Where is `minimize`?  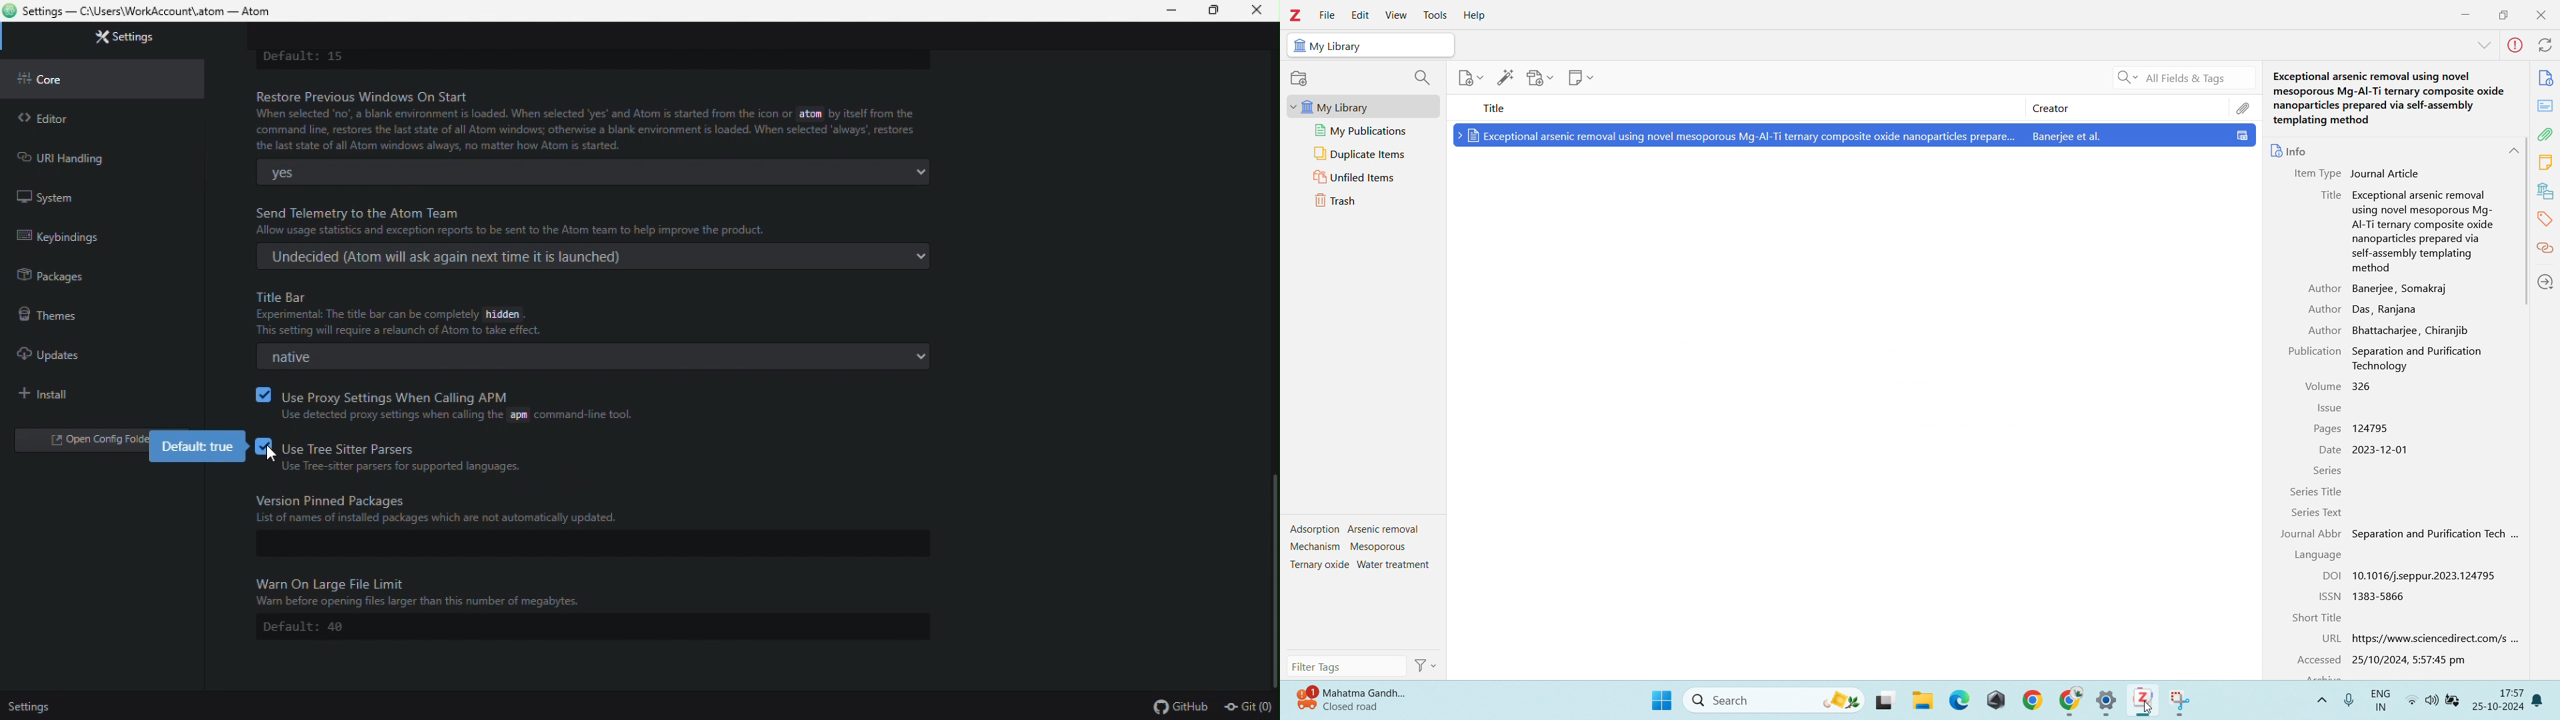 minimize is located at coordinates (2465, 13).